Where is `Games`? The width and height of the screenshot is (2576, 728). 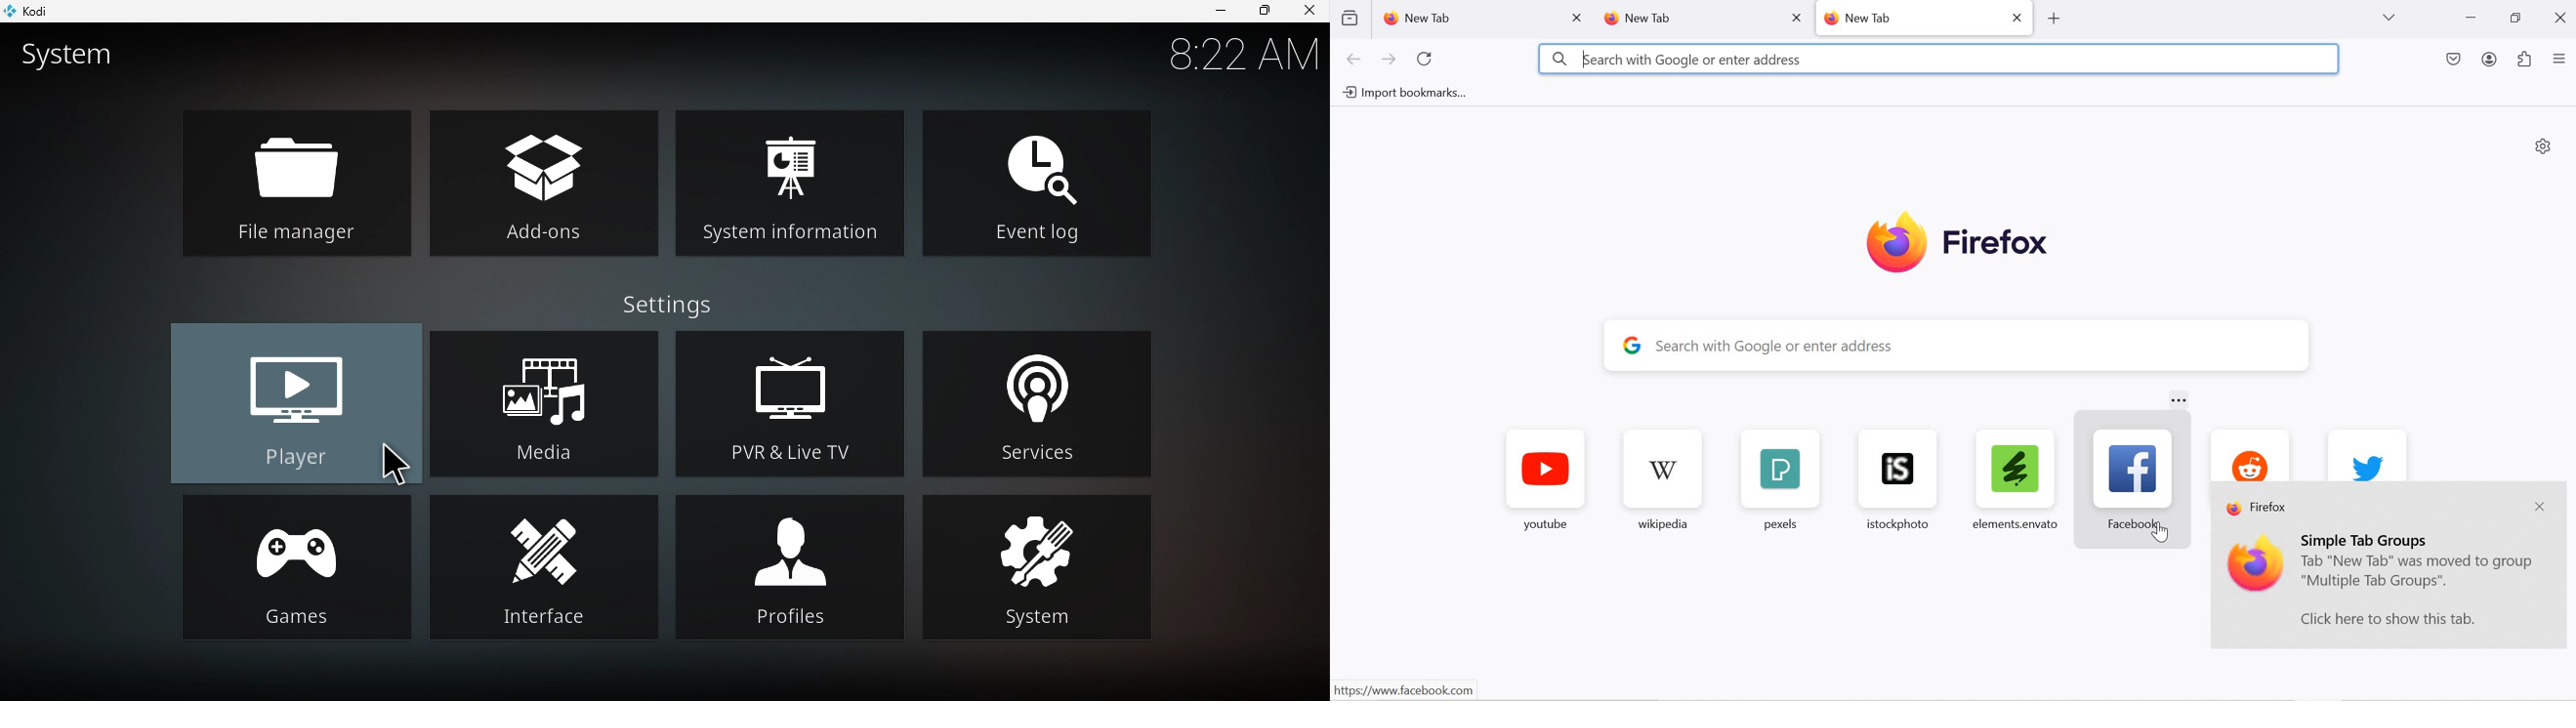 Games is located at coordinates (290, 567).